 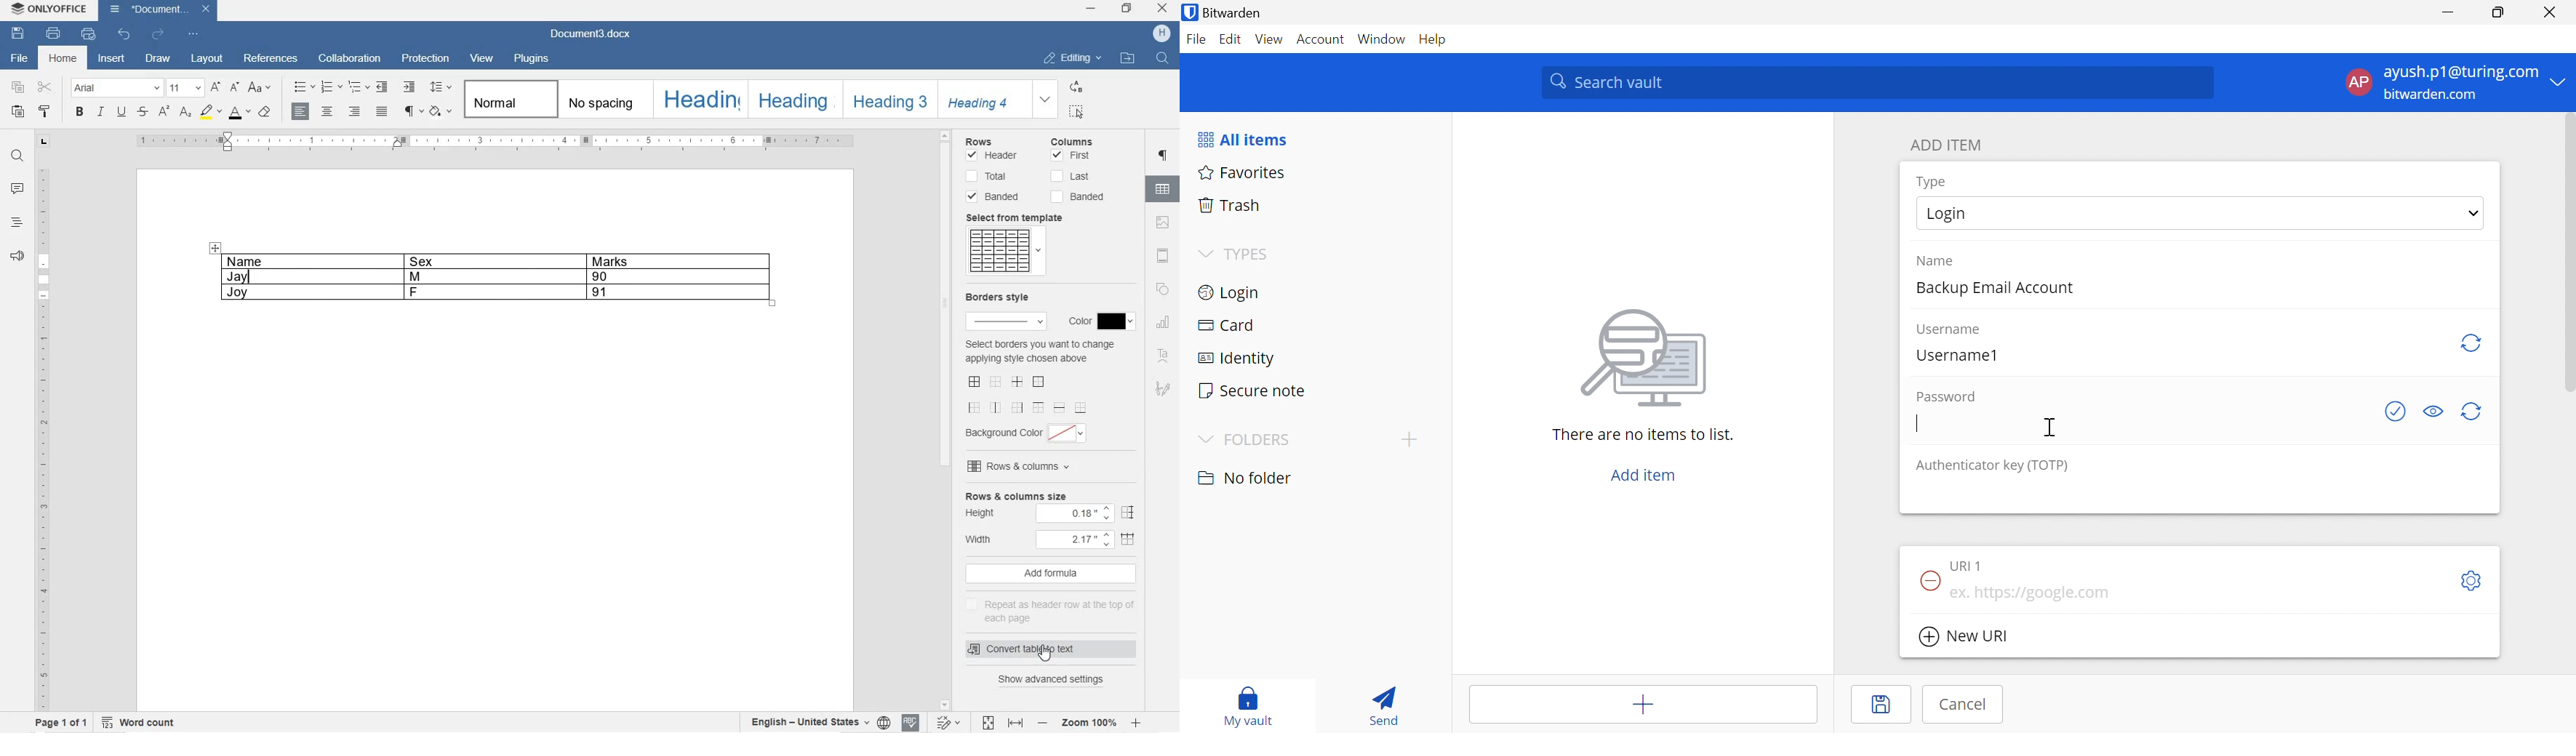 I want to click on No folder, so click(x=1246, y=479).